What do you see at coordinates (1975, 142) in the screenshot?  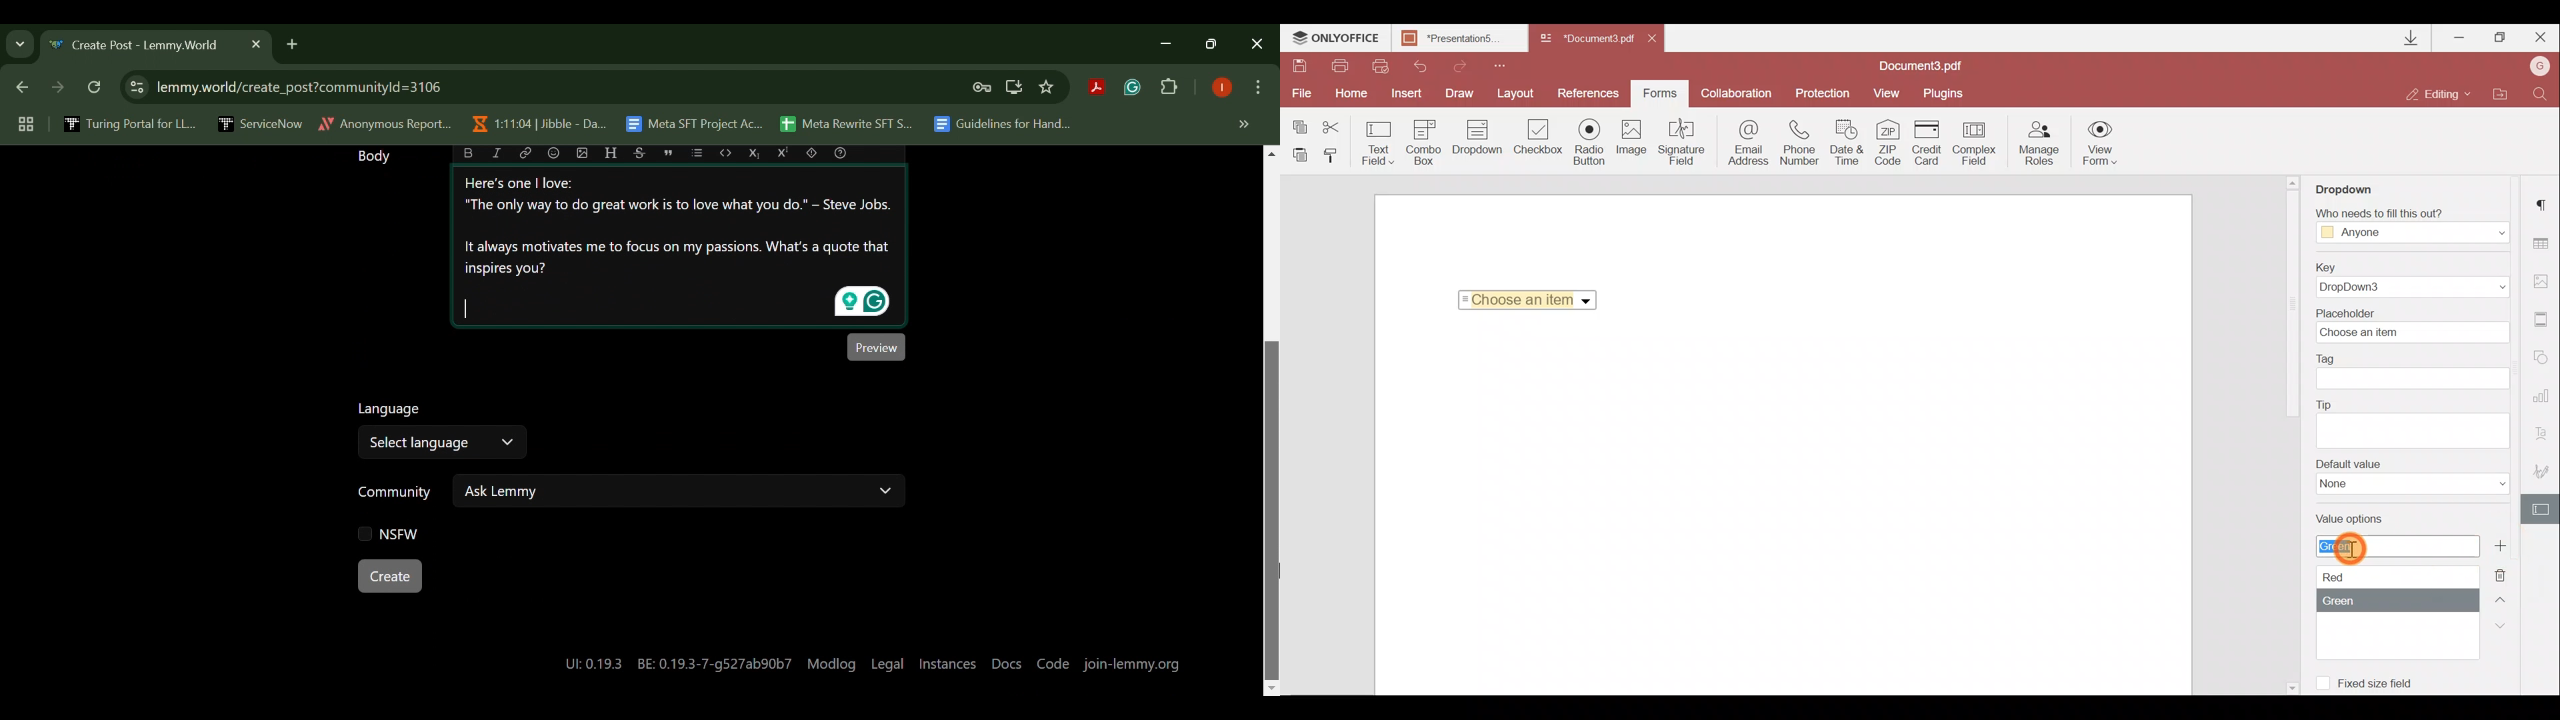 I see `Complex field` at bounding box center [1975, 142].